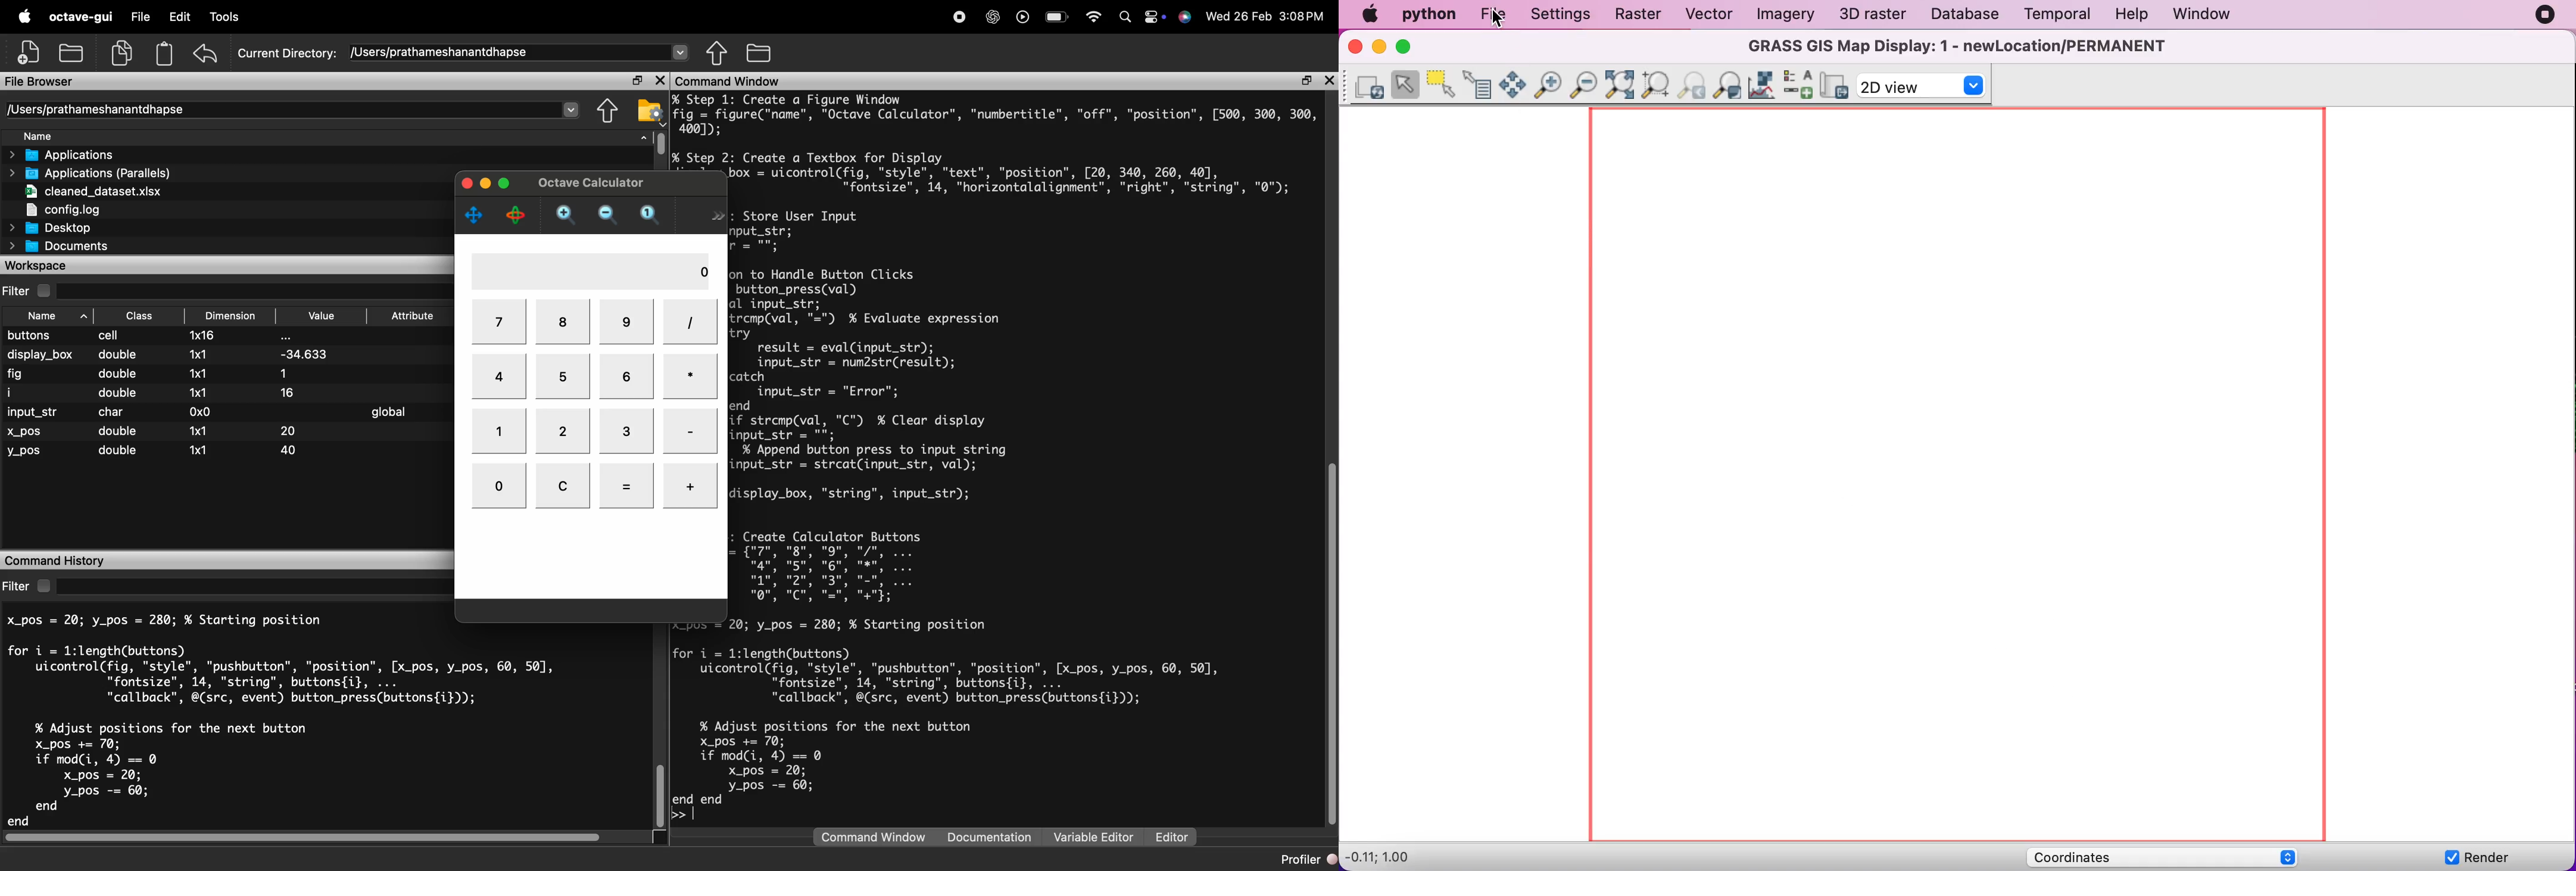  What do you see at coordinates (27, 335) in the screenshot?
I see `buttons` at bounding box center [27, 335].